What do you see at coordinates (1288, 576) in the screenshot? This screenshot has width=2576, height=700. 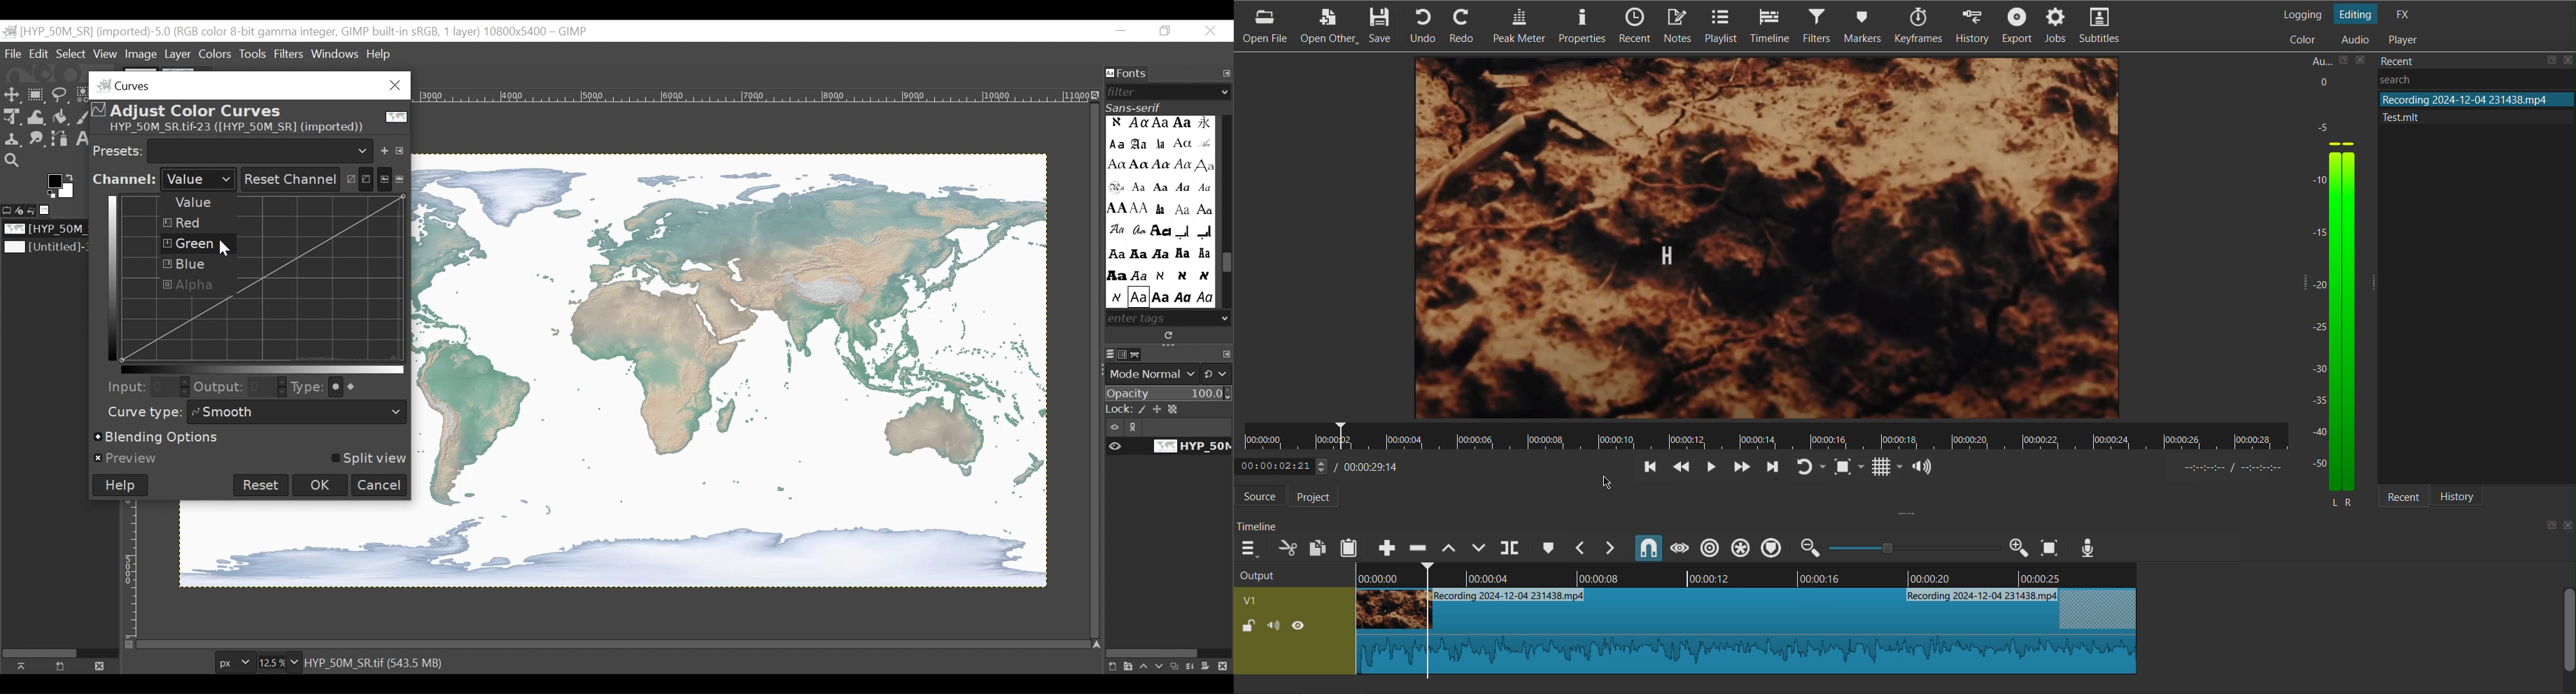 I see `Output` at bounding box center [1288, 576].